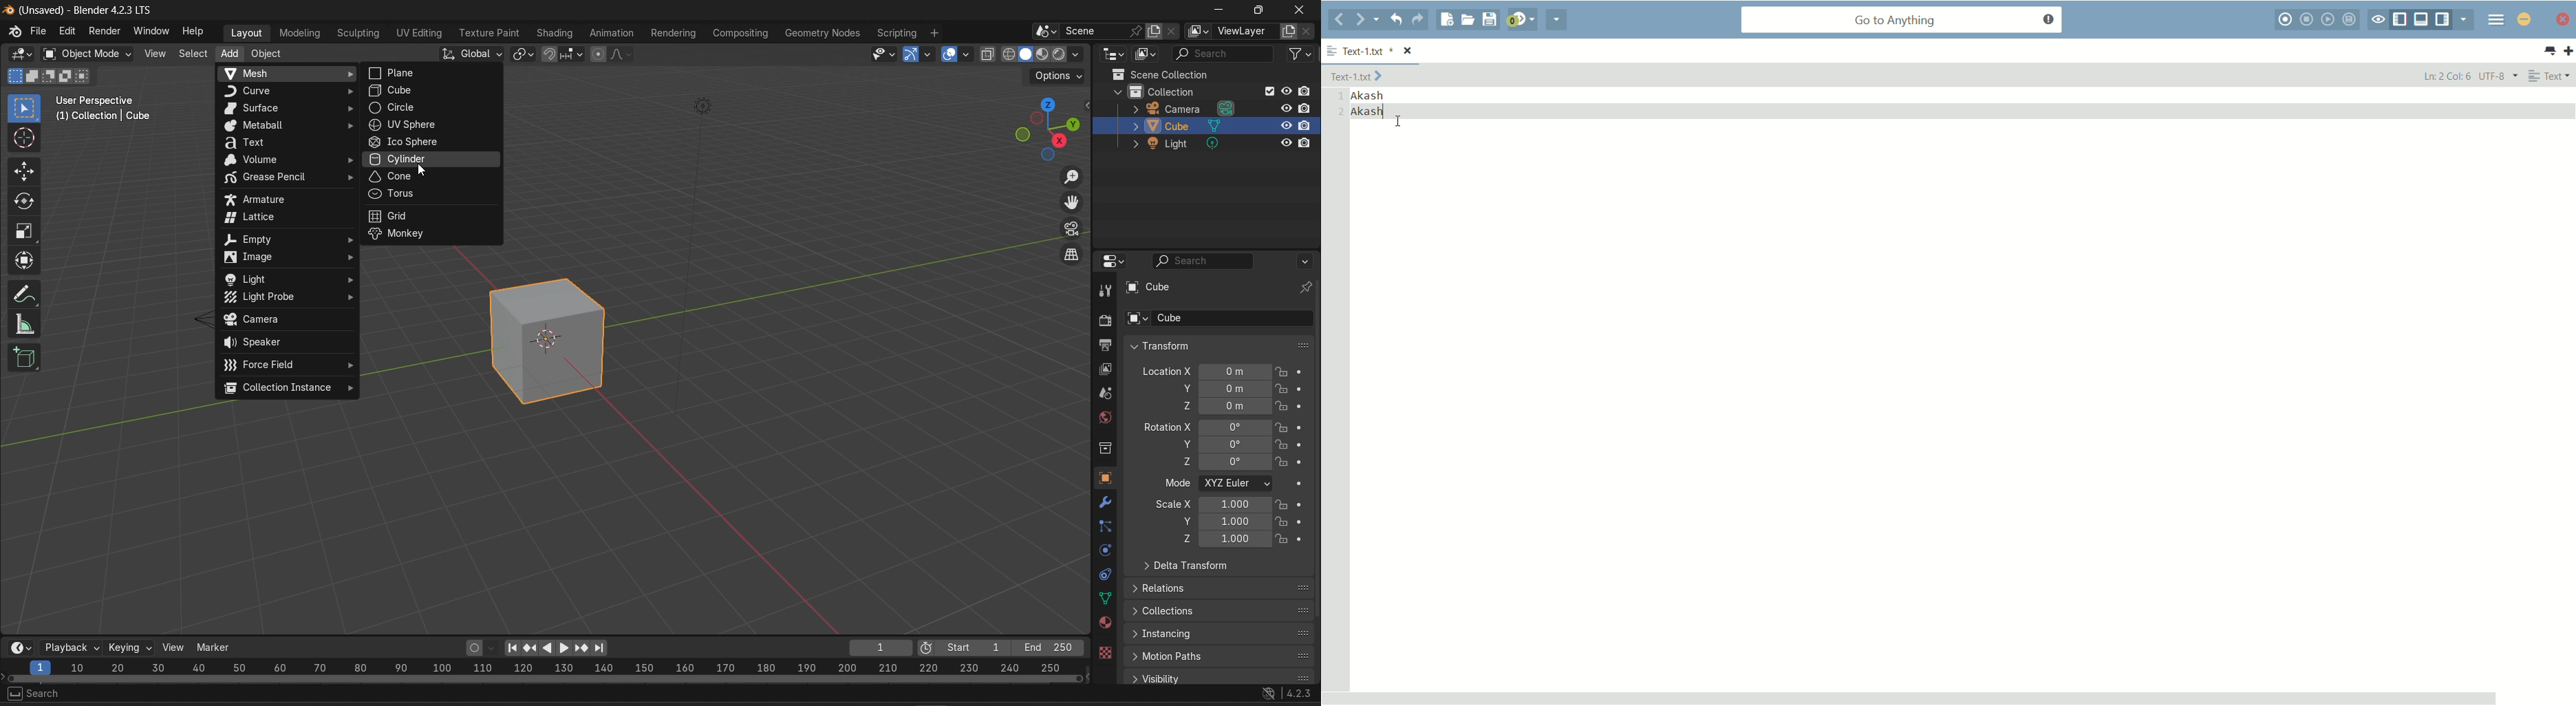 The width and height of the screenshot is (2576, 728). What do you see at coordinates (549, 665) in the screenshot?
I see `rendering range` at bounding box center [549, 665].